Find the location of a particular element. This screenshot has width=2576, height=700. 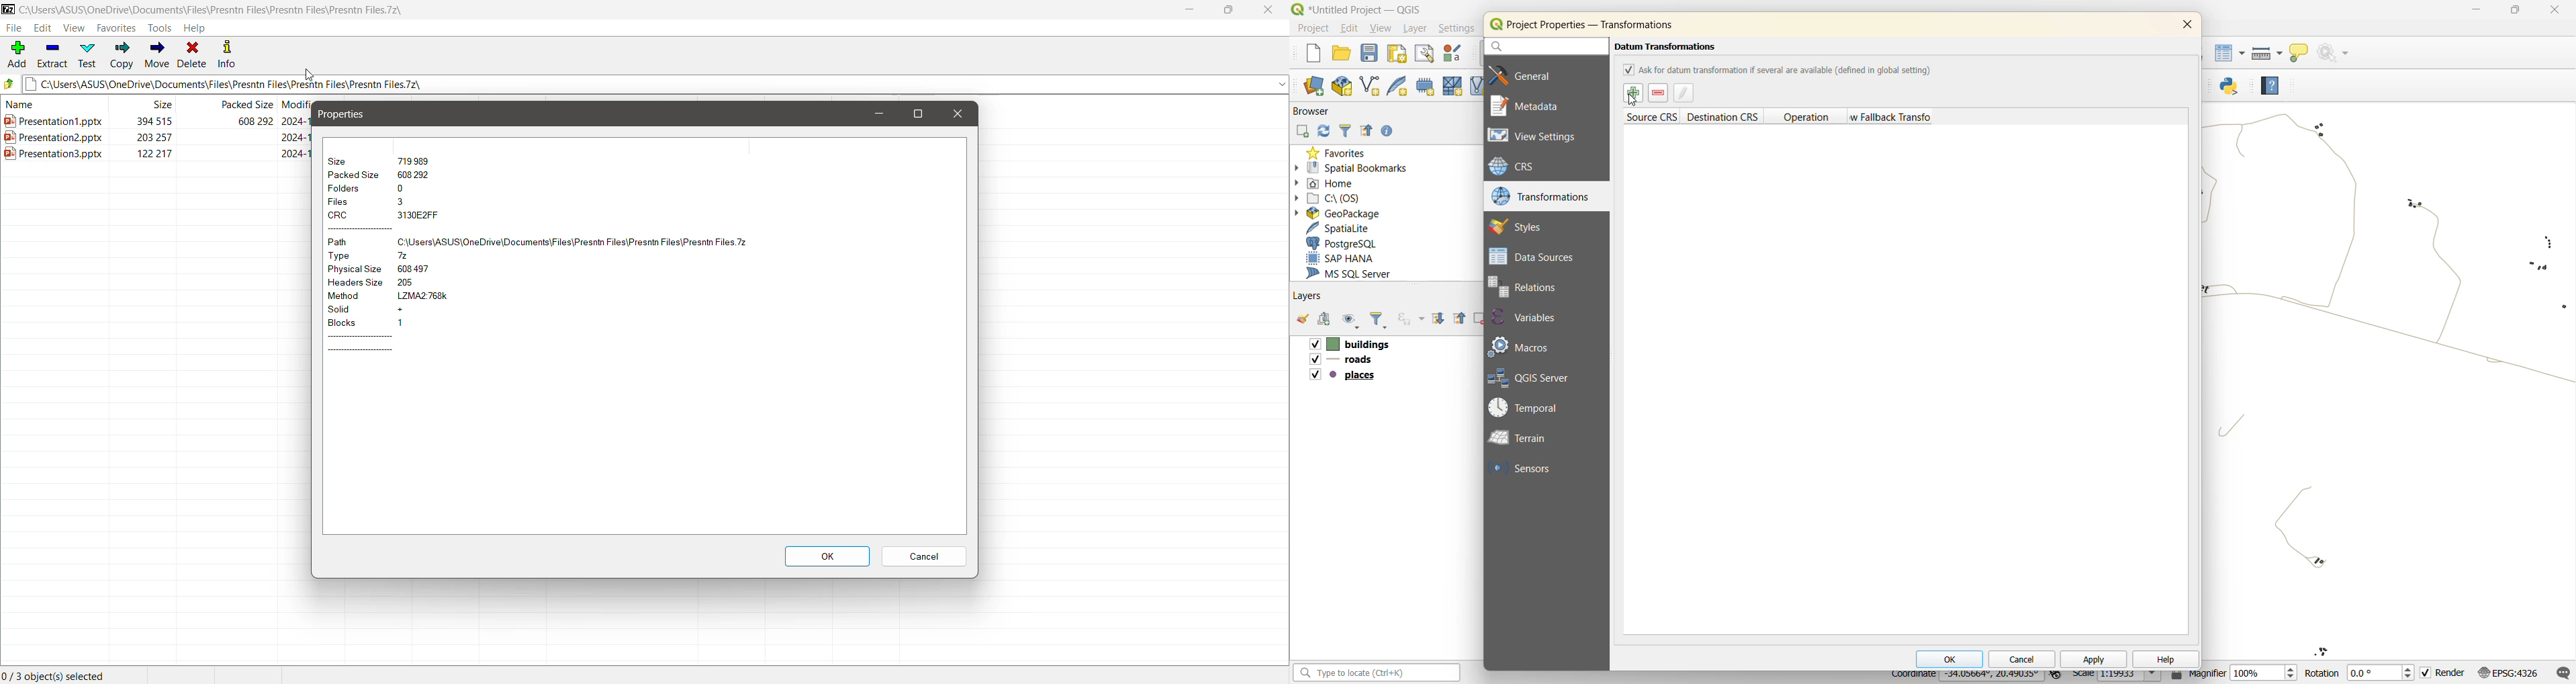

ask for datum transformation if several are available (defined in global setting) is located at coordinates (1778, 69).